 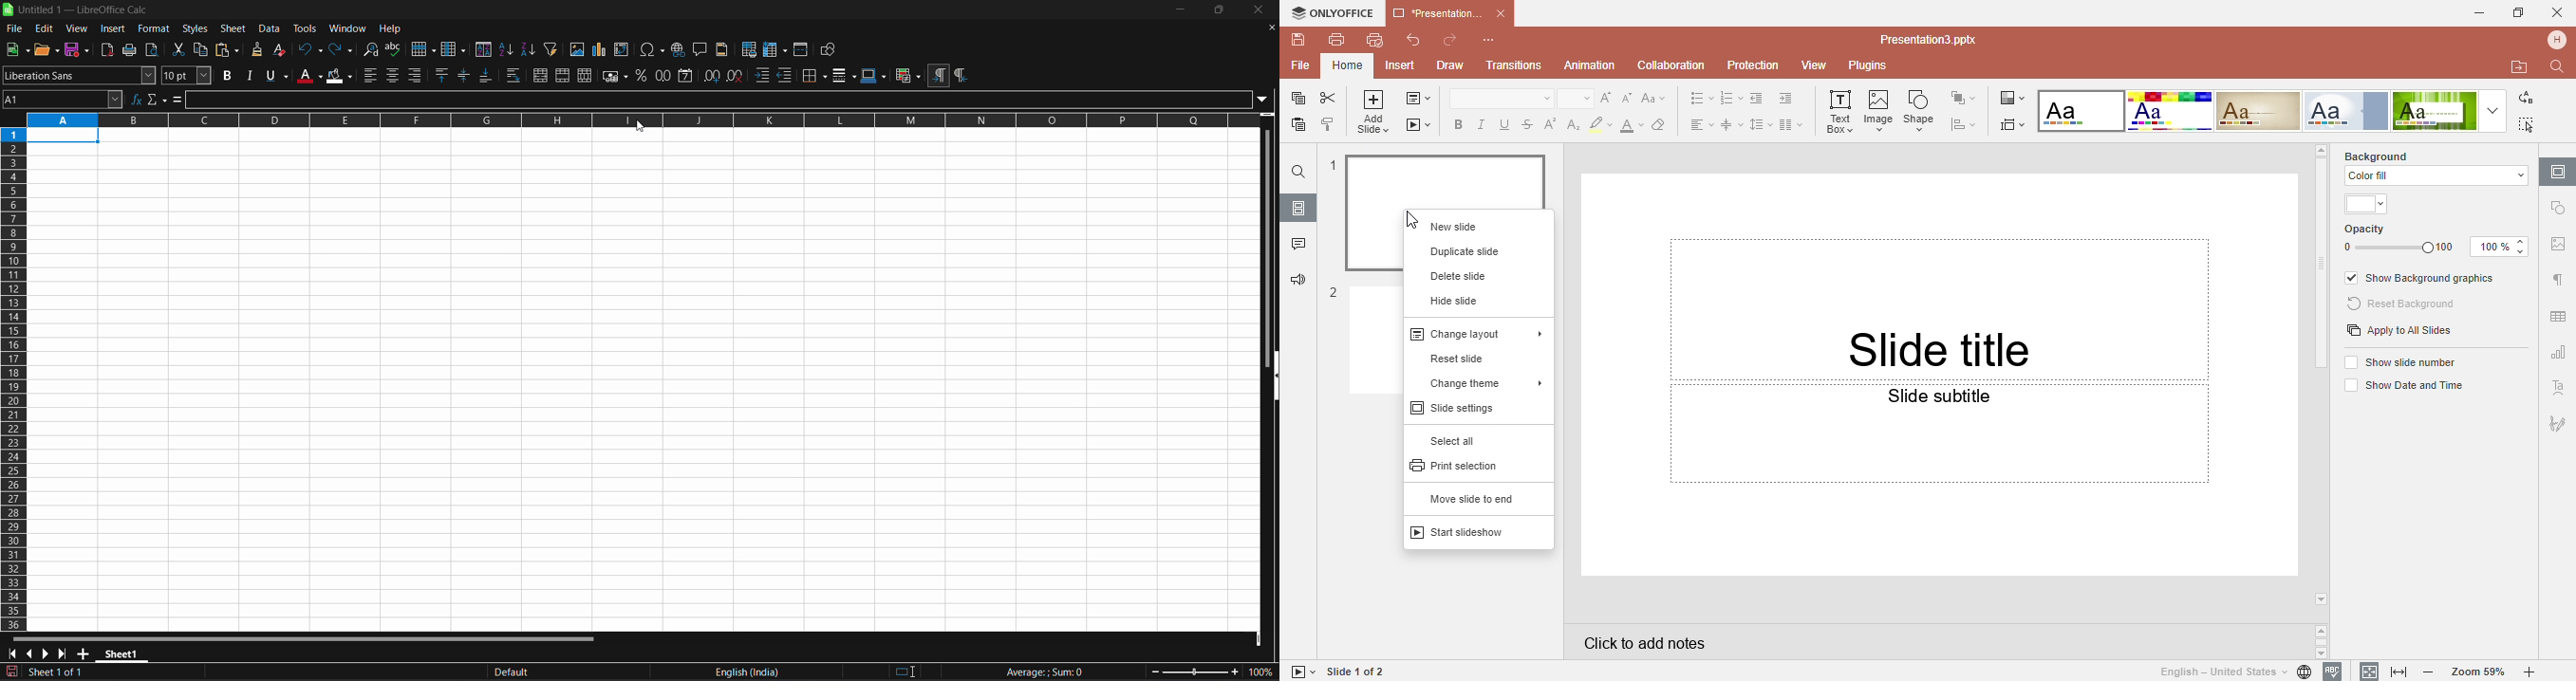 What do you see at coordinates (2525, 99) in the screenshot?
I see `Replace` at bounding box center [2525, 99].